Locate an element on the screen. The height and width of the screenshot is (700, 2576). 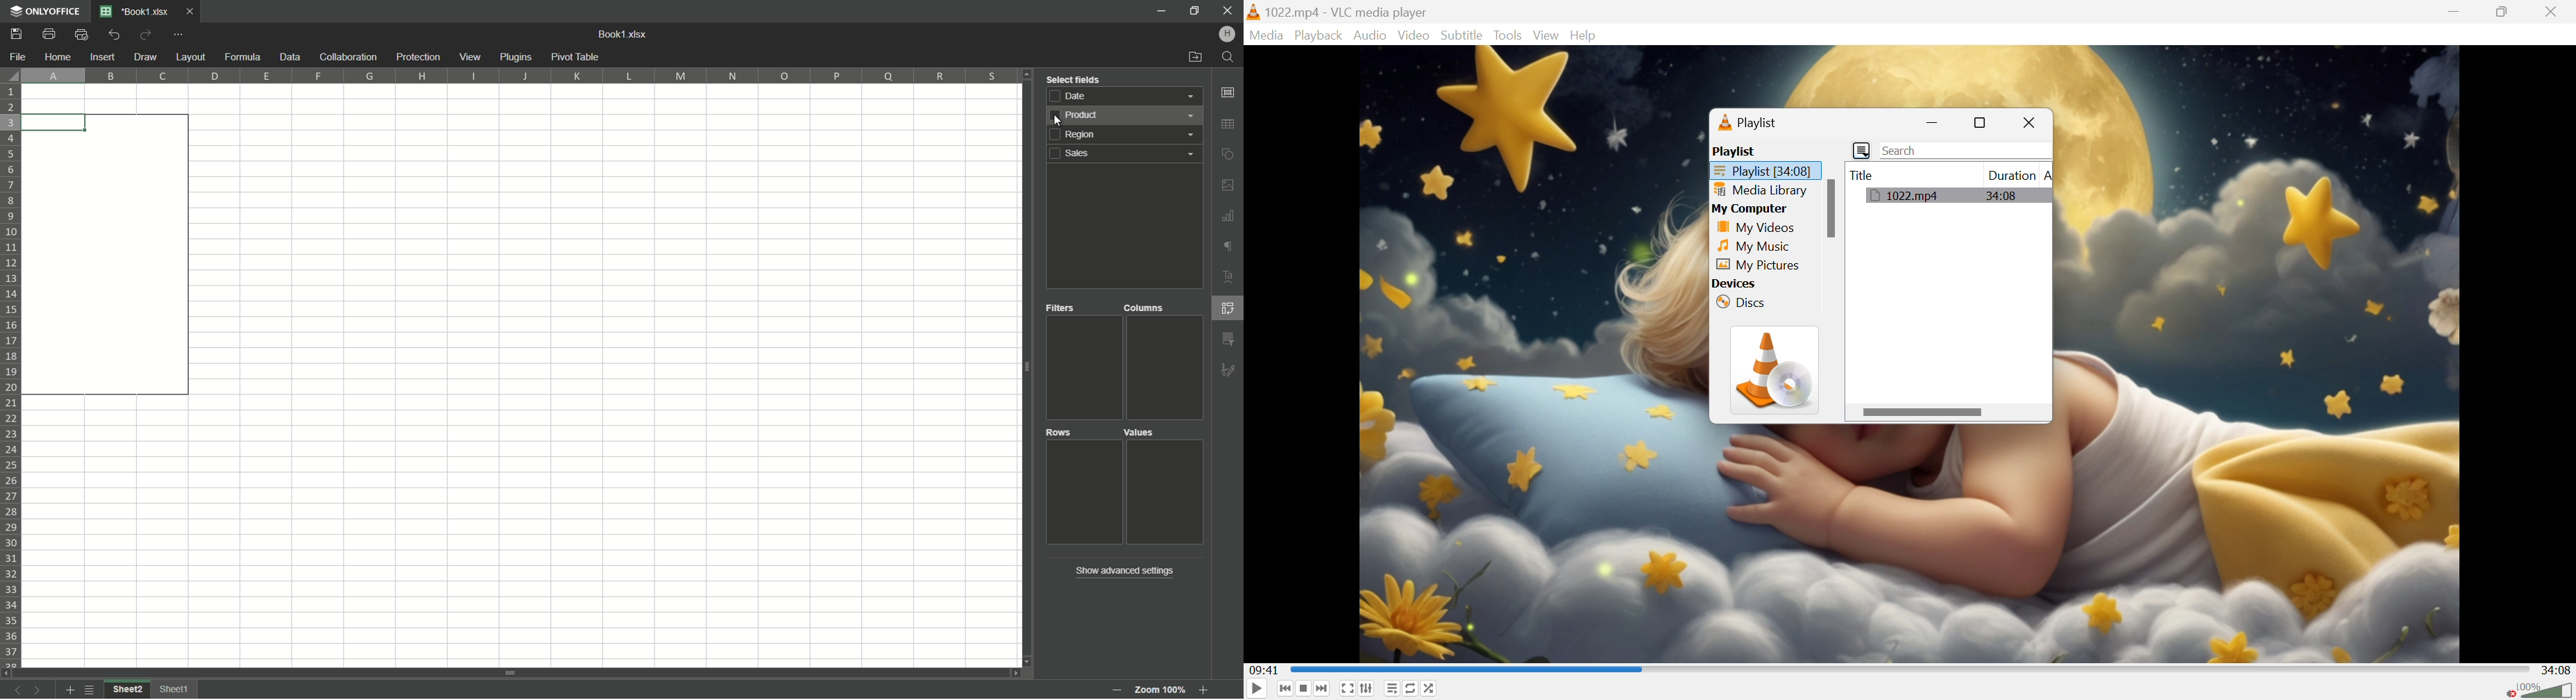
cursor is located at coordinates (1052, 121).